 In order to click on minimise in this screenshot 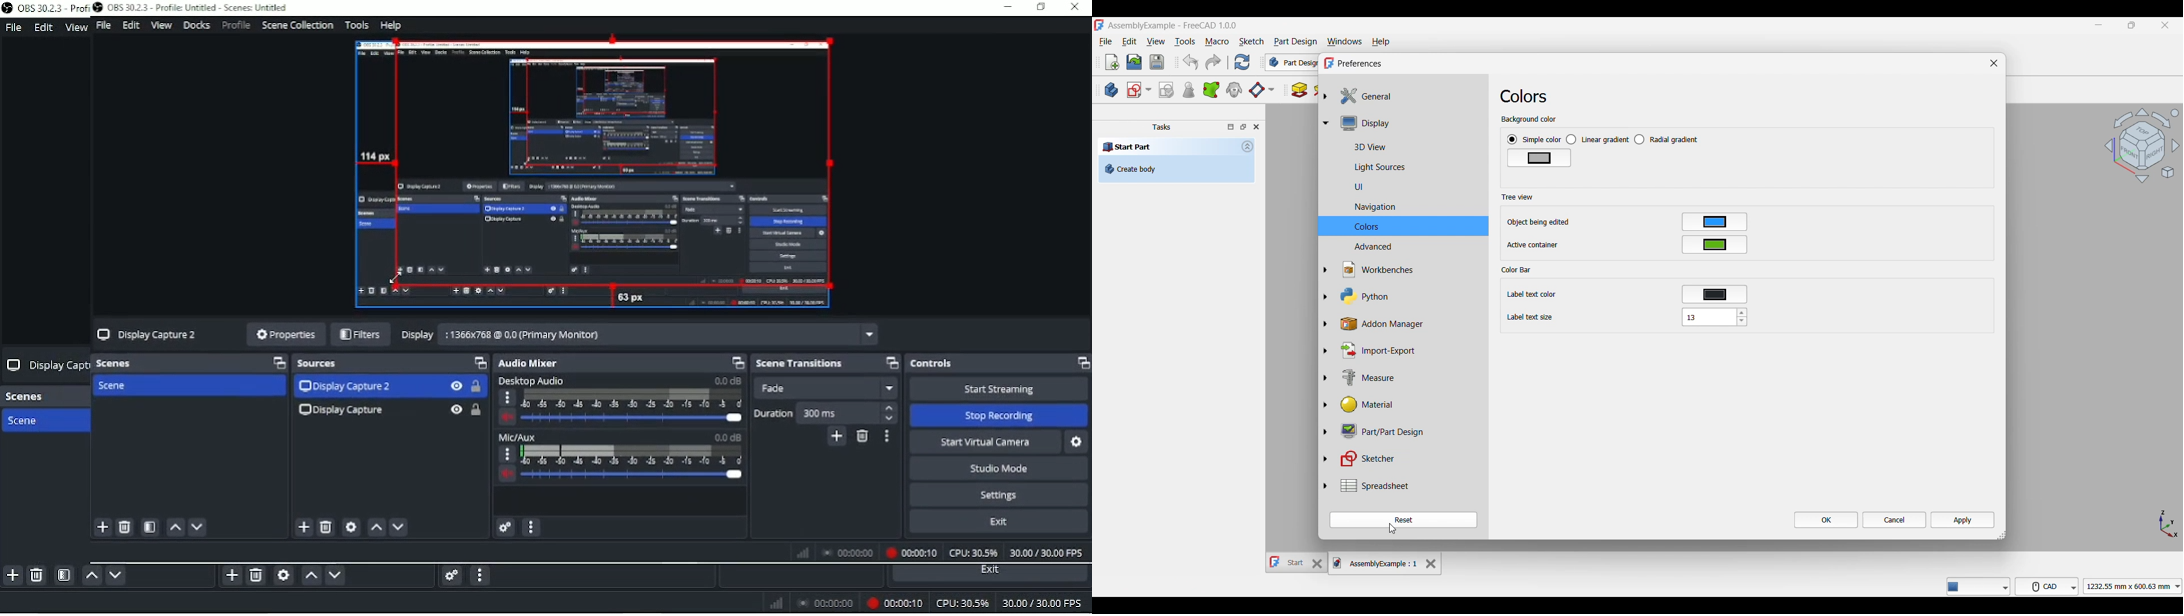, I will do `click(1006, 7)`.